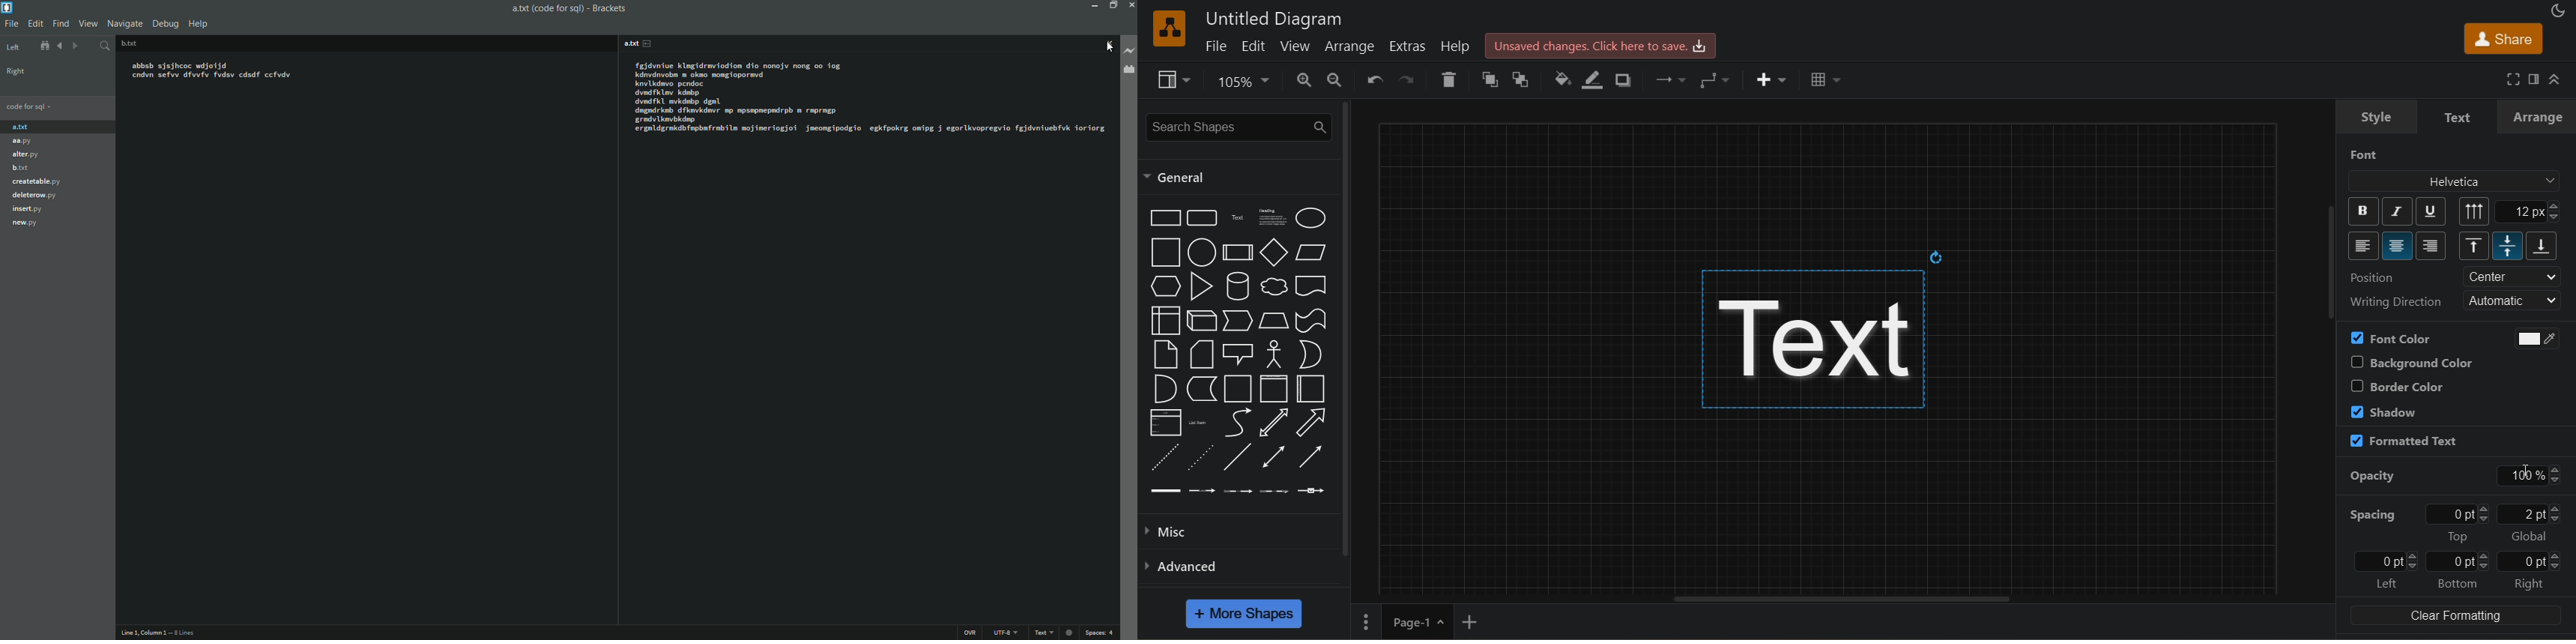 The image size is (2576, 644). What do you see at coordinates (14, 47) in the screenshot?
I see `left` at bounding box center [14, 47].